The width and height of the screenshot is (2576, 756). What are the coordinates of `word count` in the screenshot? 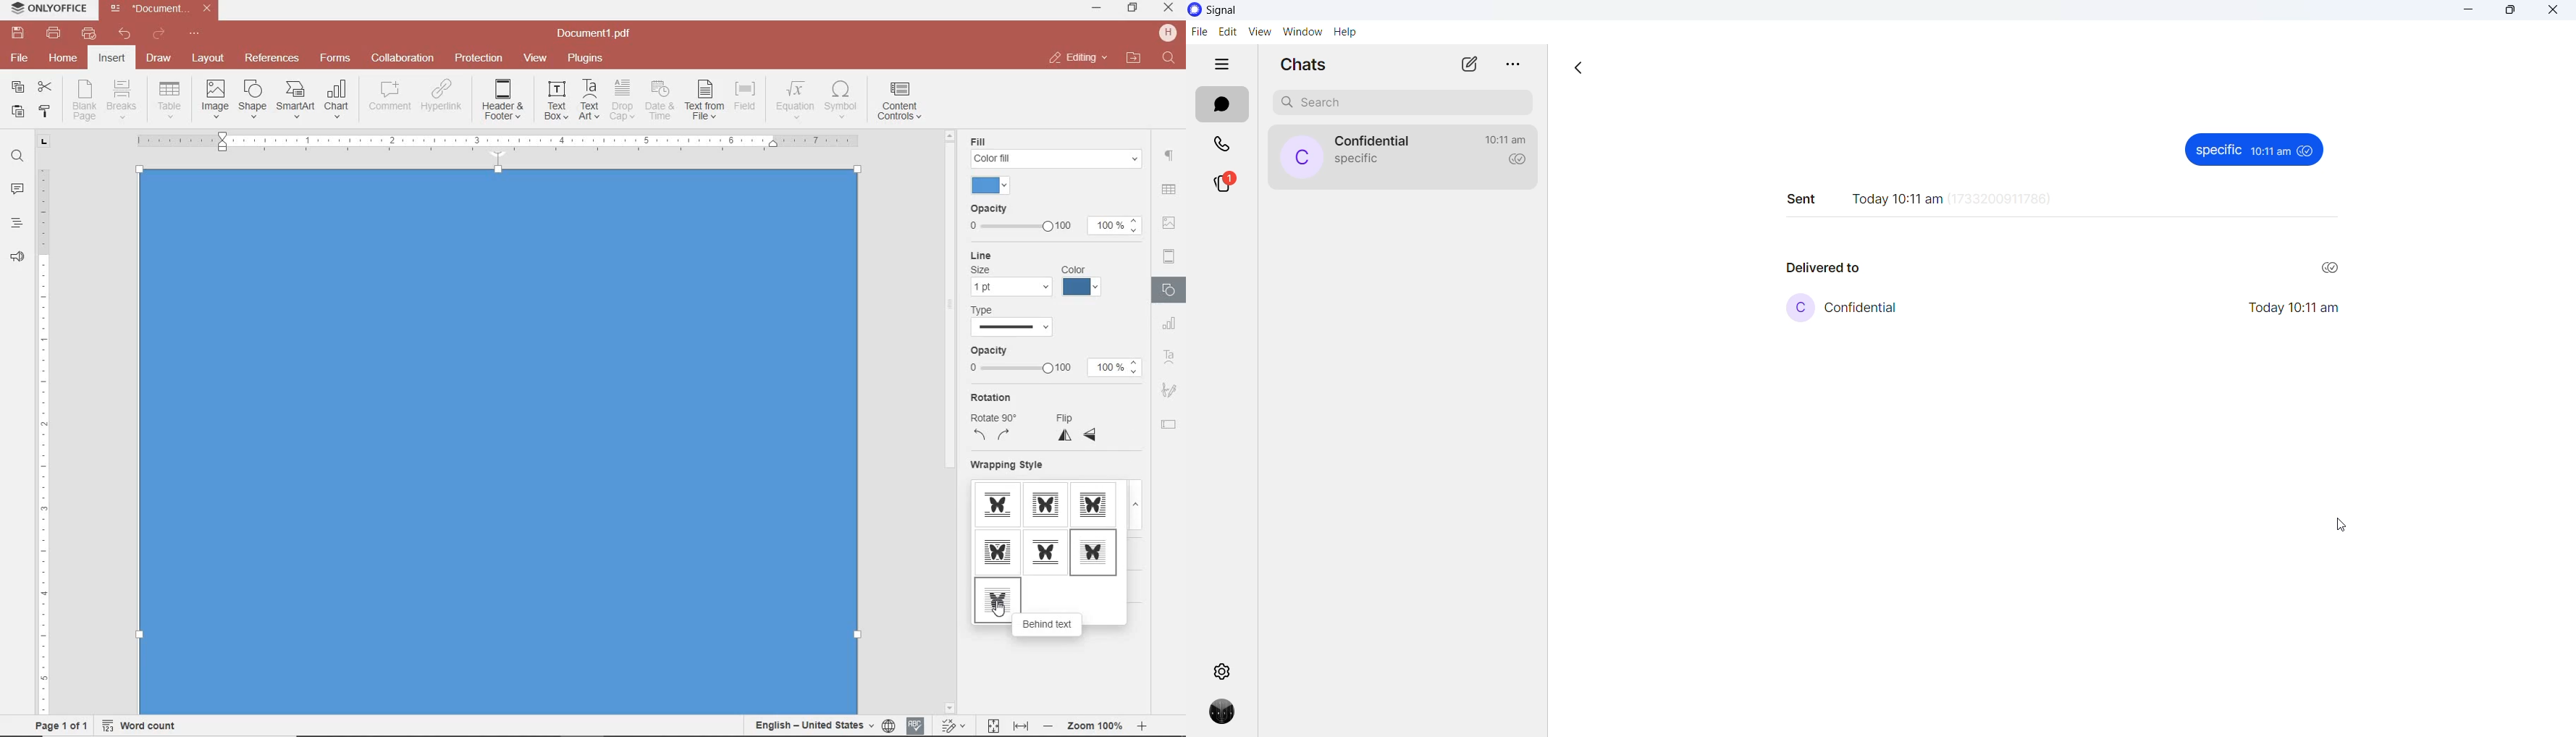 It's located at (144, 726).